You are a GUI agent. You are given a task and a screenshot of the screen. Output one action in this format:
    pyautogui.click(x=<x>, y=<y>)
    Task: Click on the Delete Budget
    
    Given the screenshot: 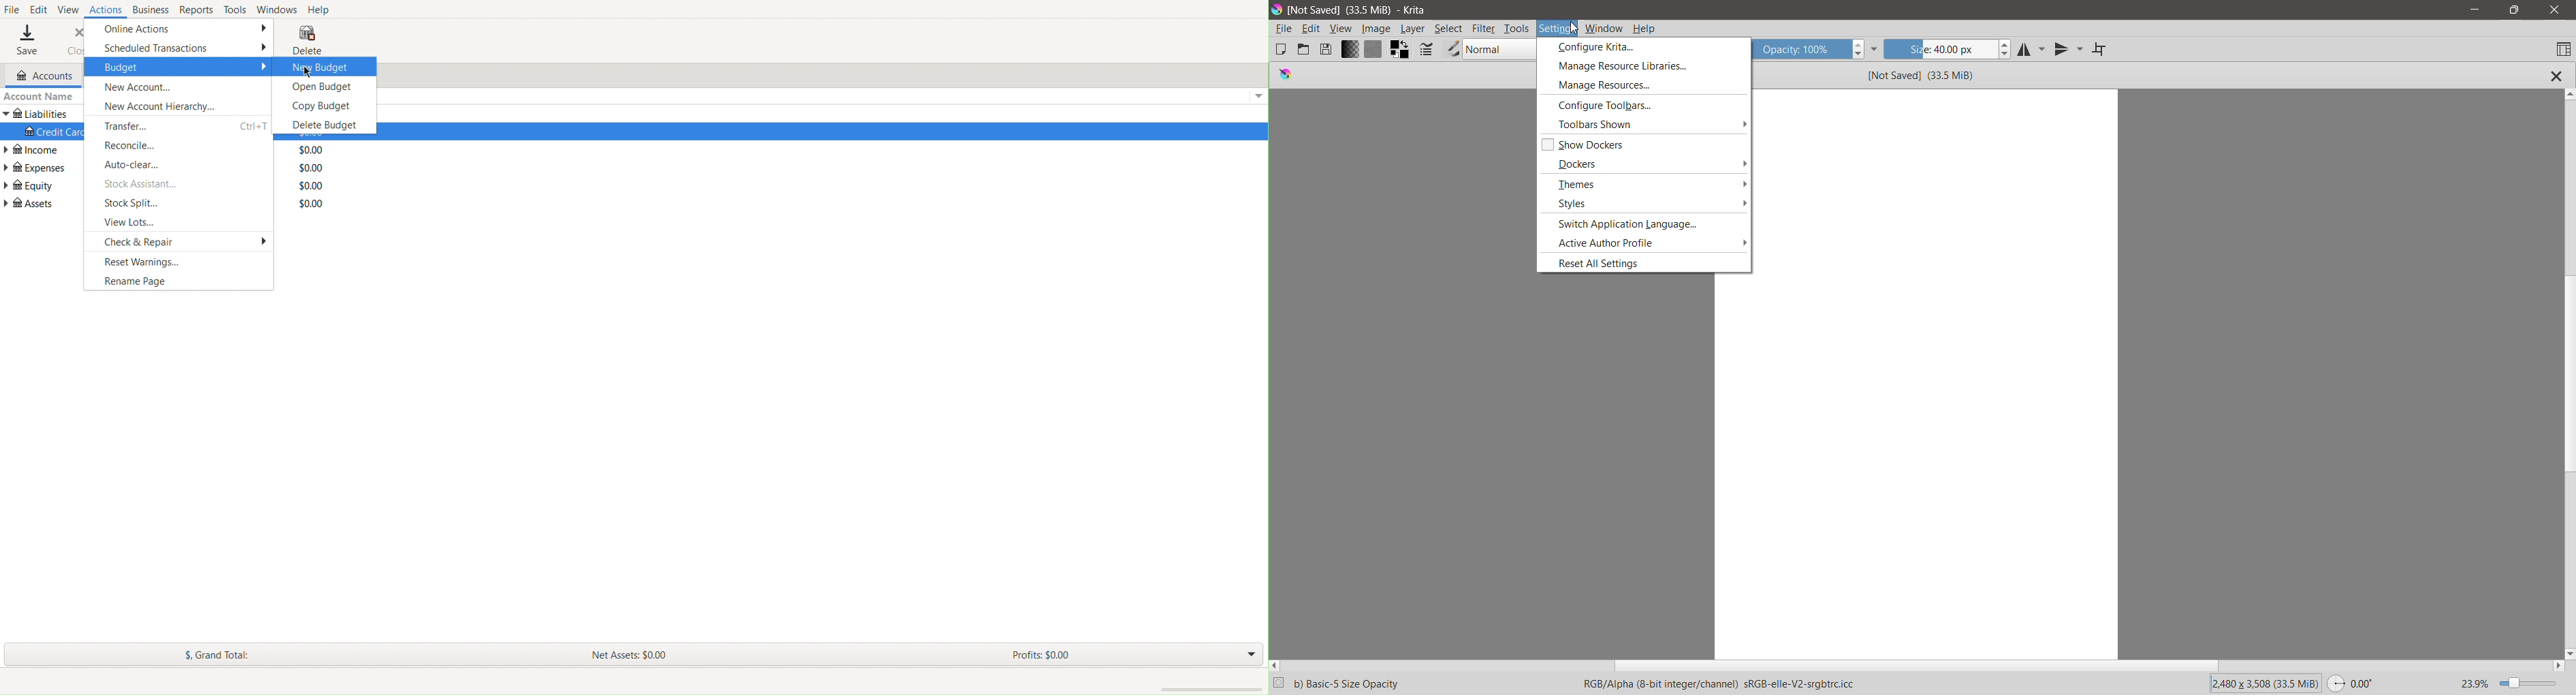 What is the action you would take?
    pyautogui.click(x=319, y=124)
    